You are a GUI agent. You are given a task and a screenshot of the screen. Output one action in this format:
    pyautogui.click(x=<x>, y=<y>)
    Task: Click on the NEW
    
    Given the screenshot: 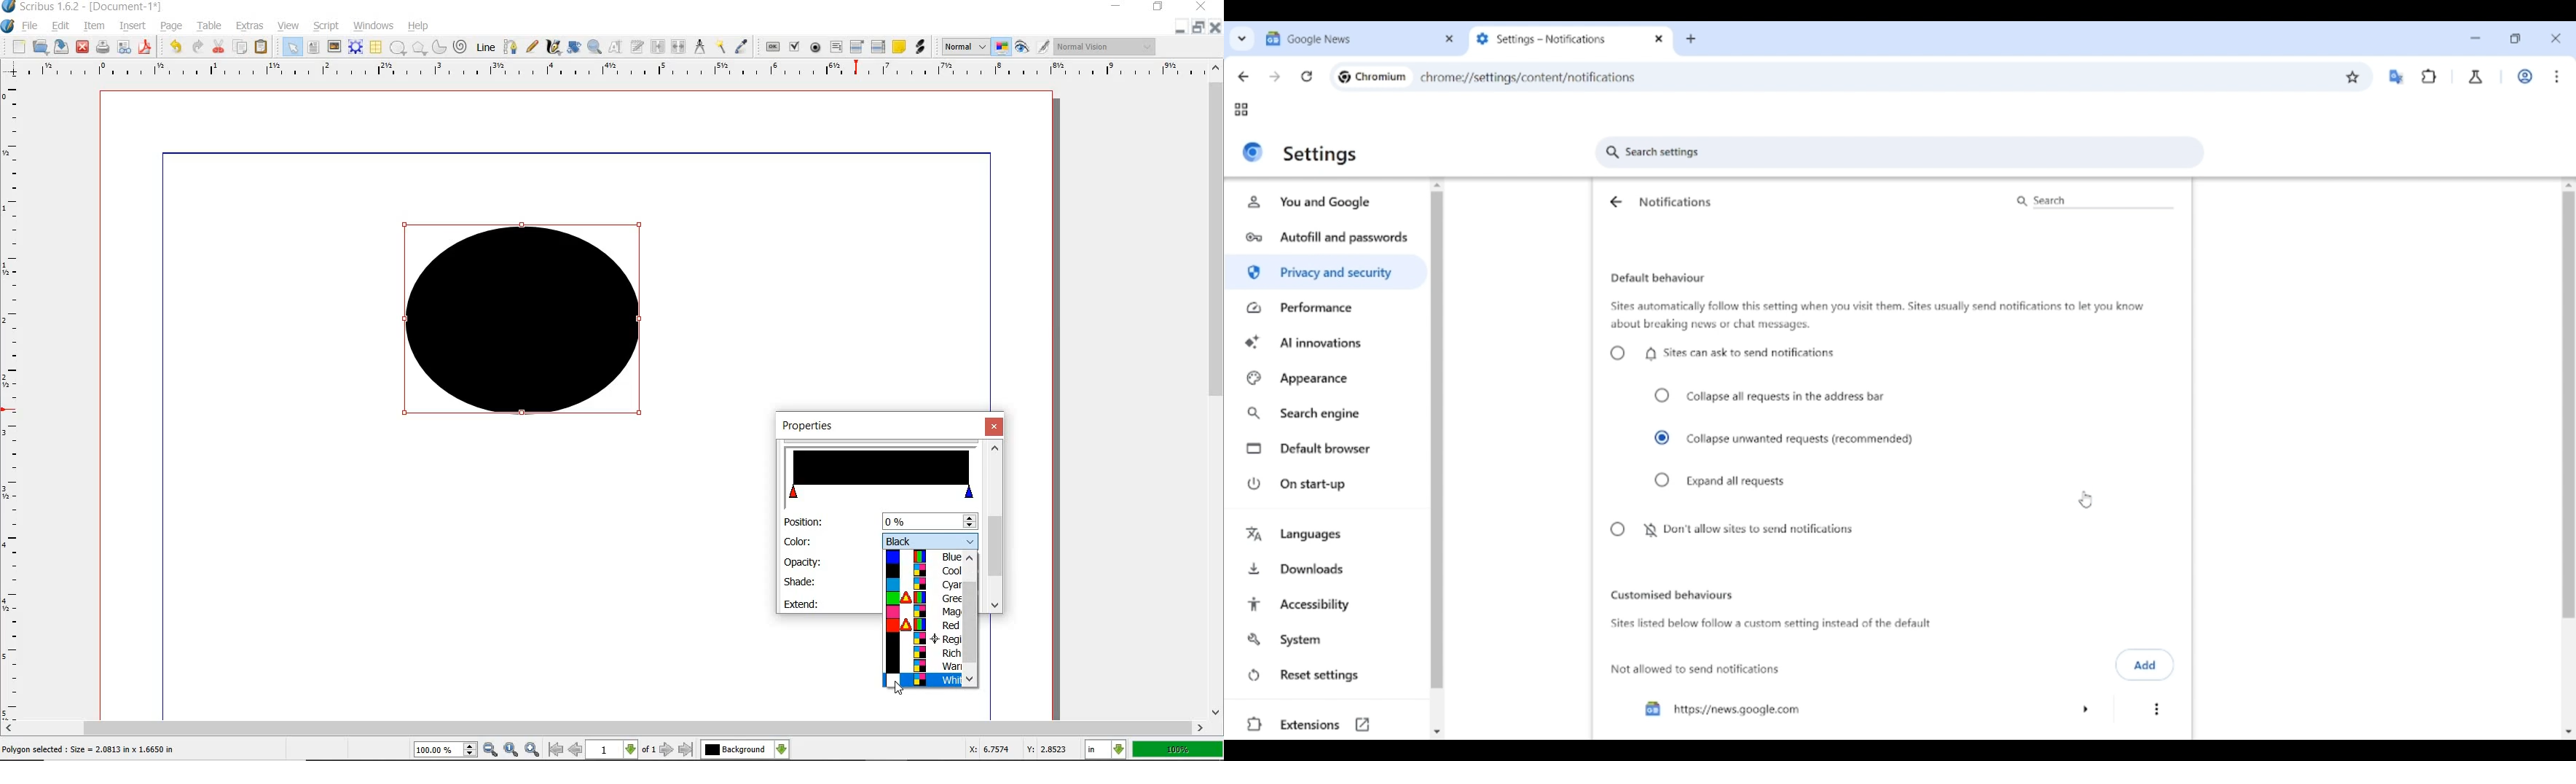 What is the action you would take?
    pyautogui.click(x=18, y=47)
    